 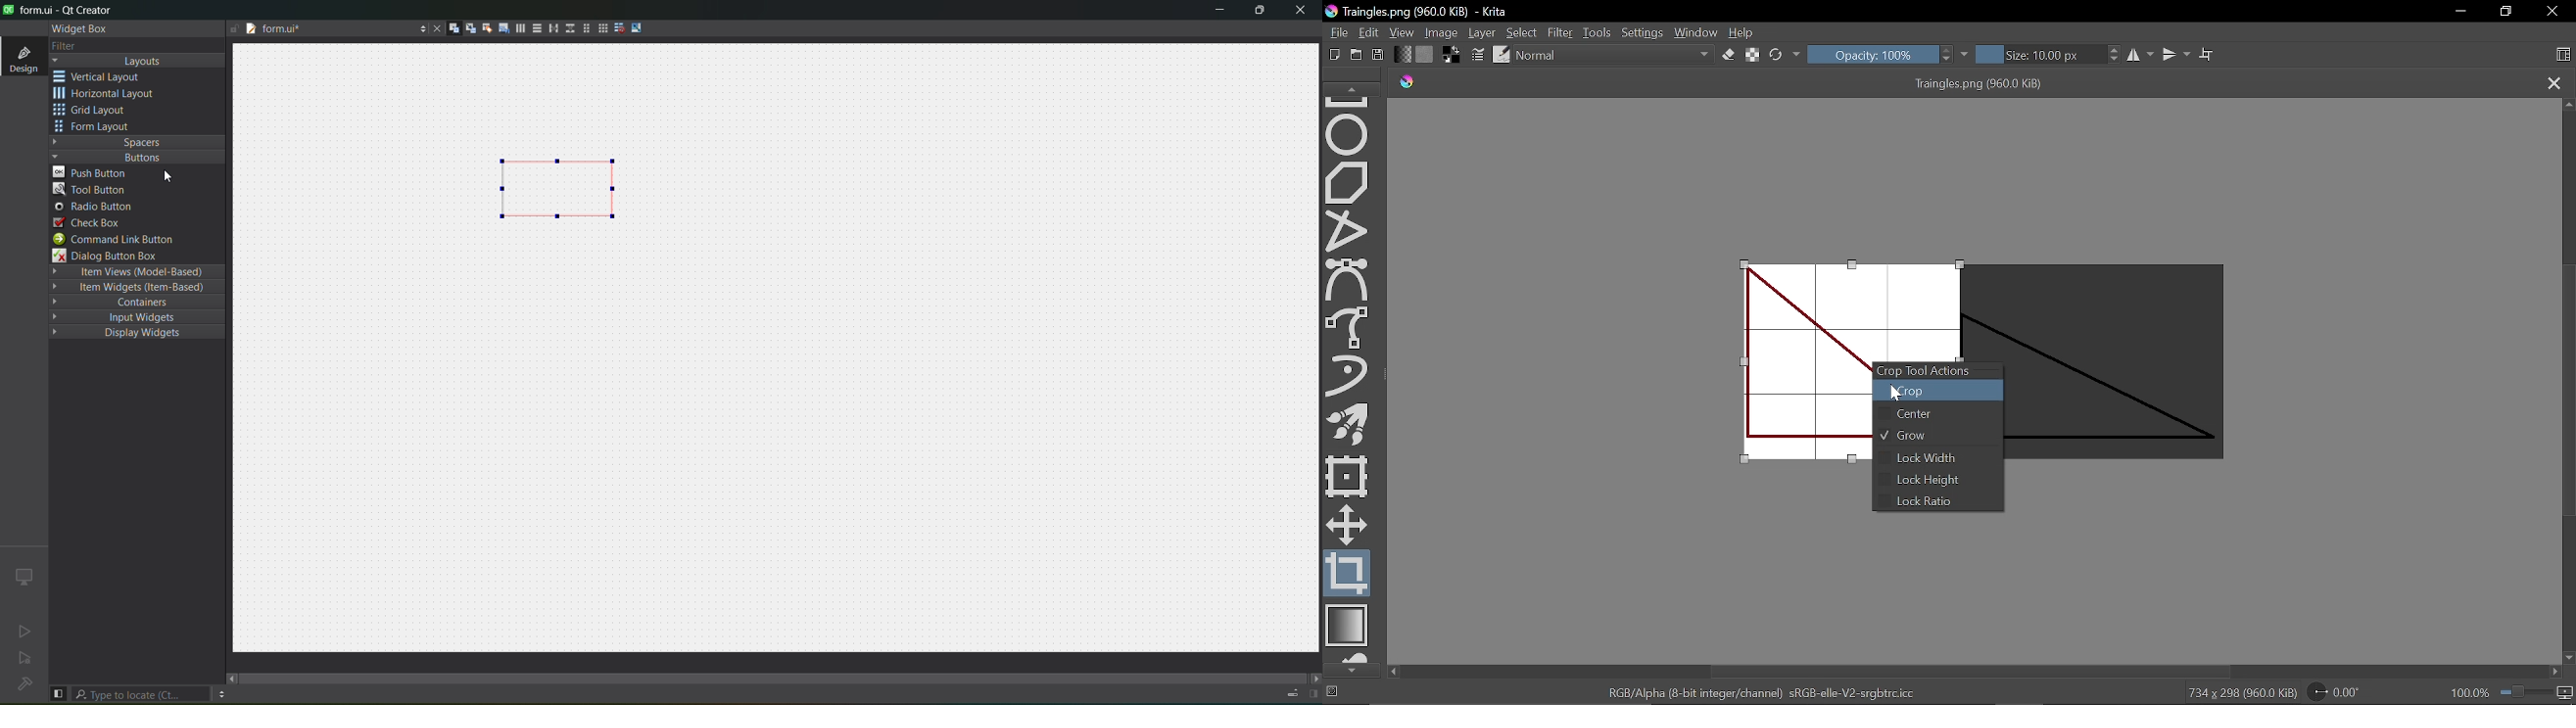 What do you see at coordinates (1403, 32) in the screenshot?
I see `View` at bounding box center [1403, 32].